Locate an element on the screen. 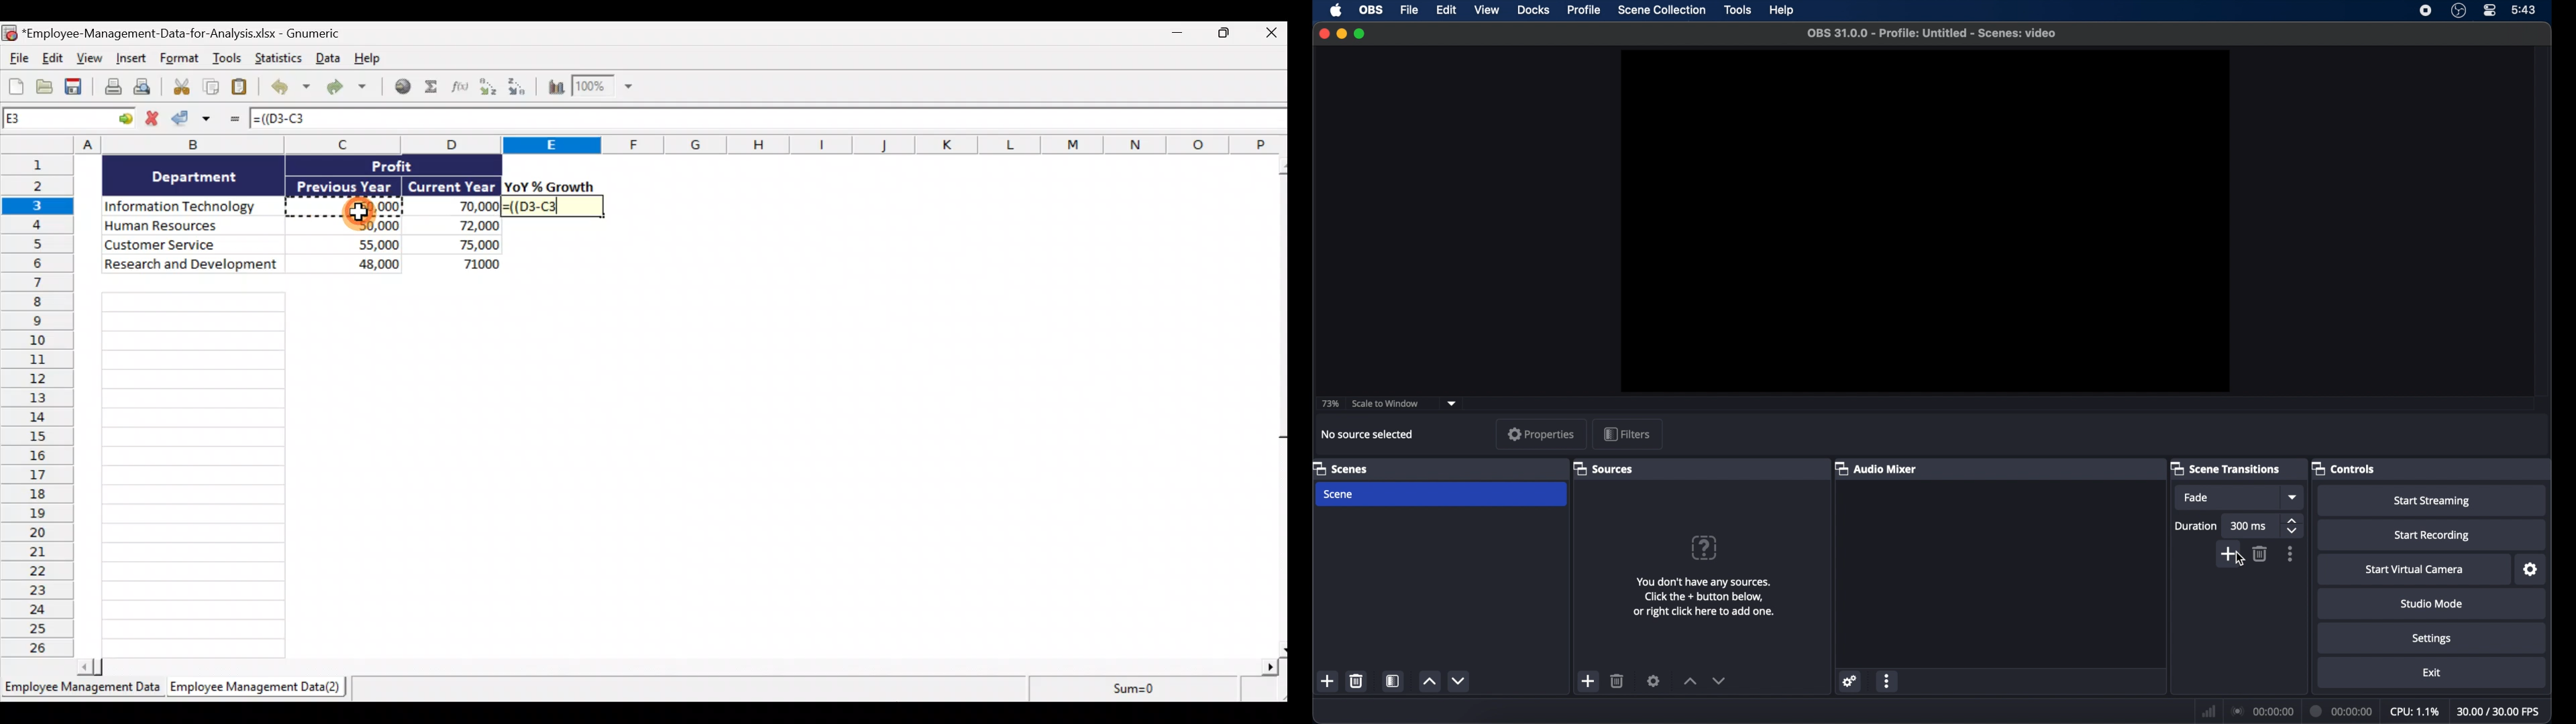 The image size is (2576, 728). Close is located at coordinates (1271, 32).